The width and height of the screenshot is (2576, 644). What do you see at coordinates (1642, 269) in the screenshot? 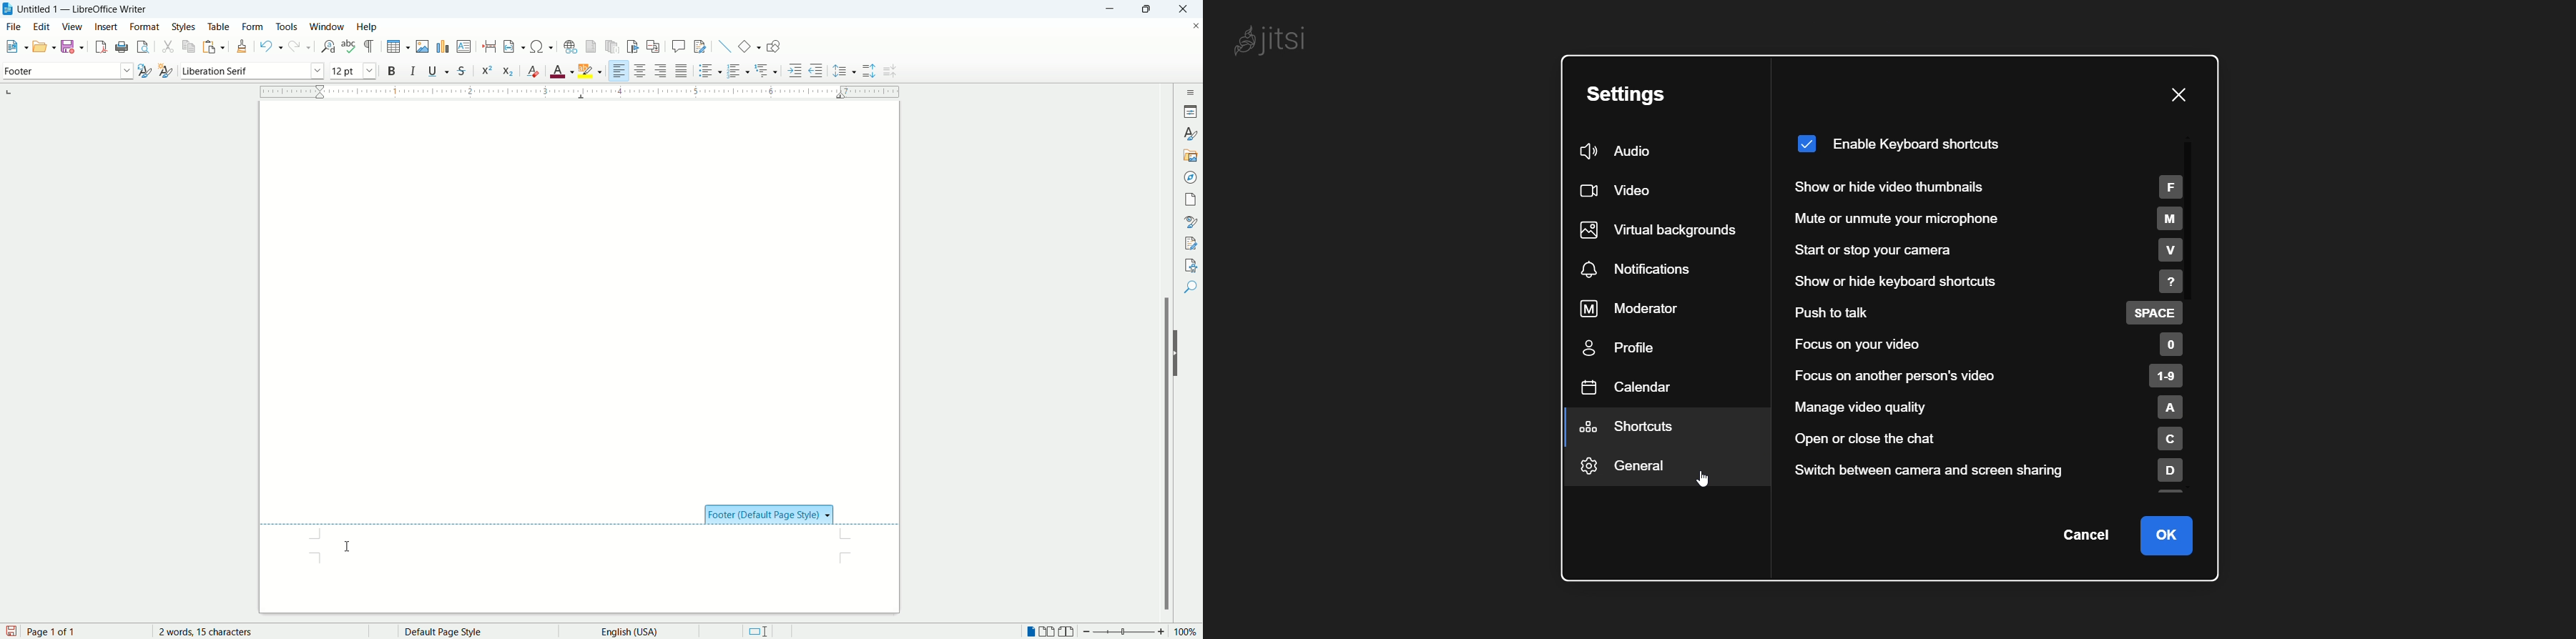
I see `notification` at bounding box center [1642, 269].